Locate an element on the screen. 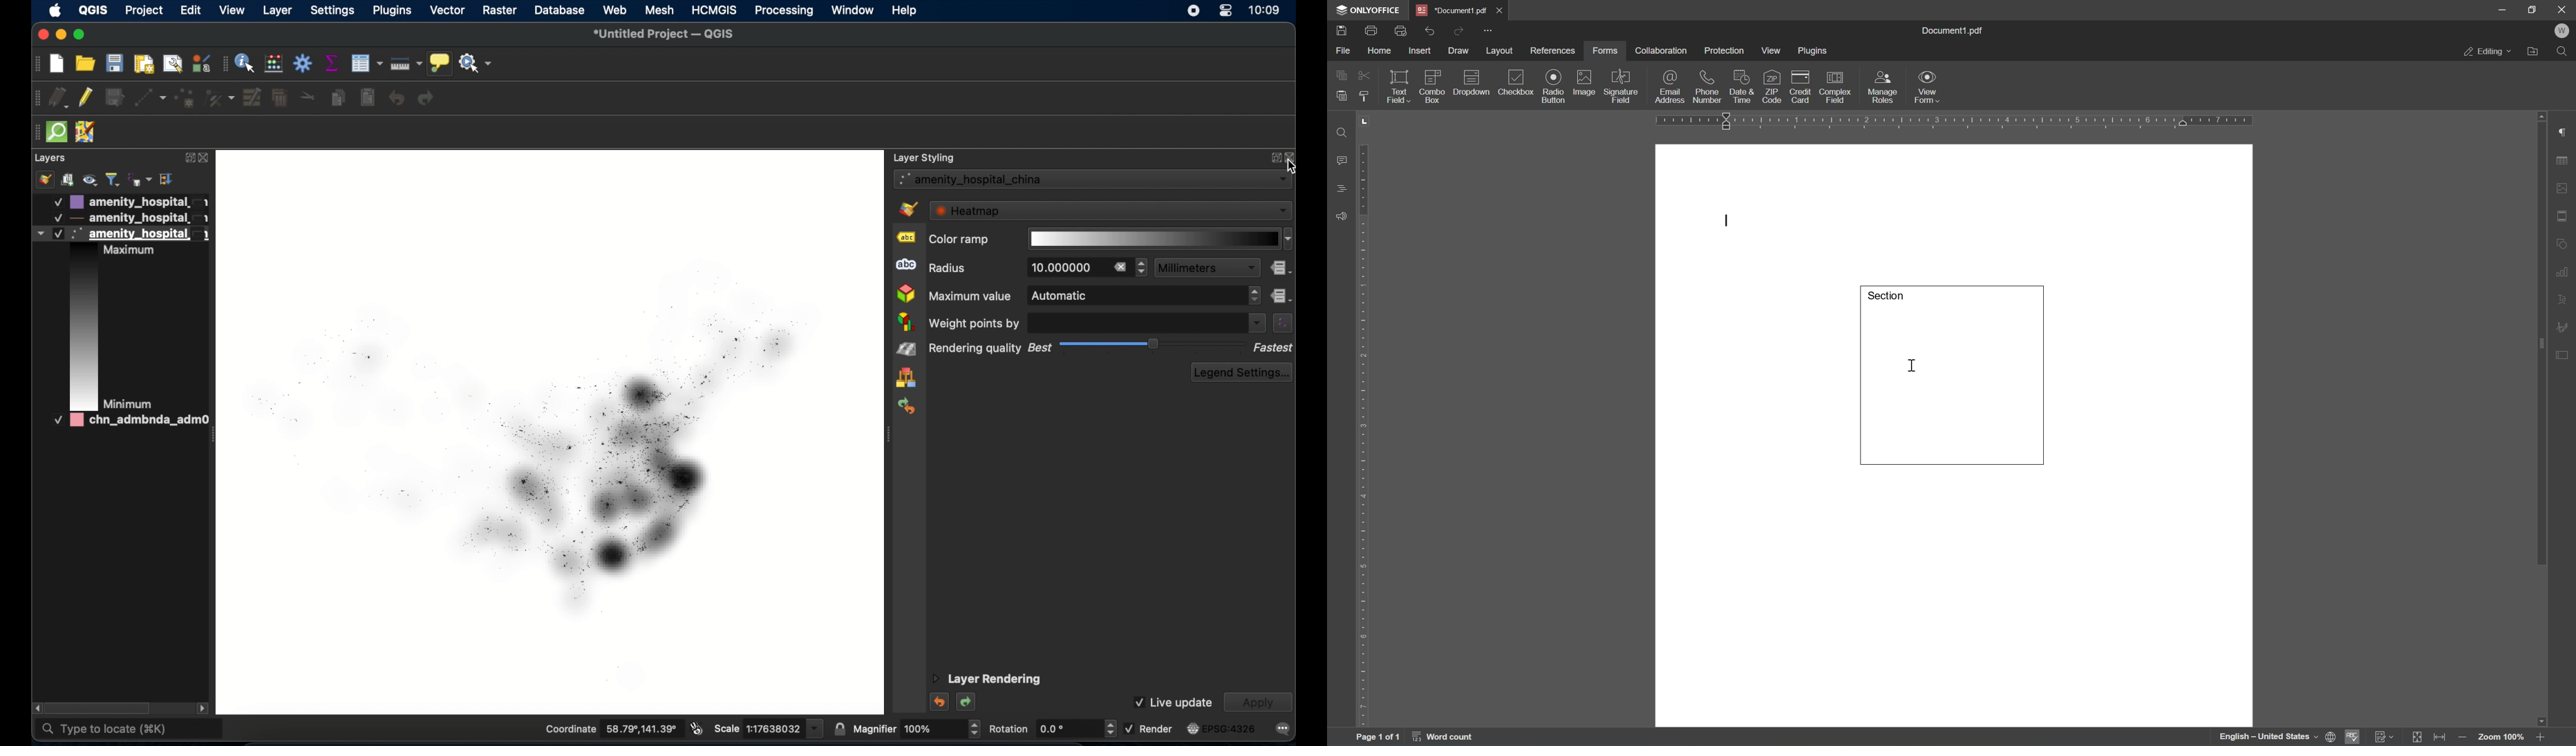 The height and width of the screenshot is (756, 2576). document1 is located at coordinates (1453, 11).